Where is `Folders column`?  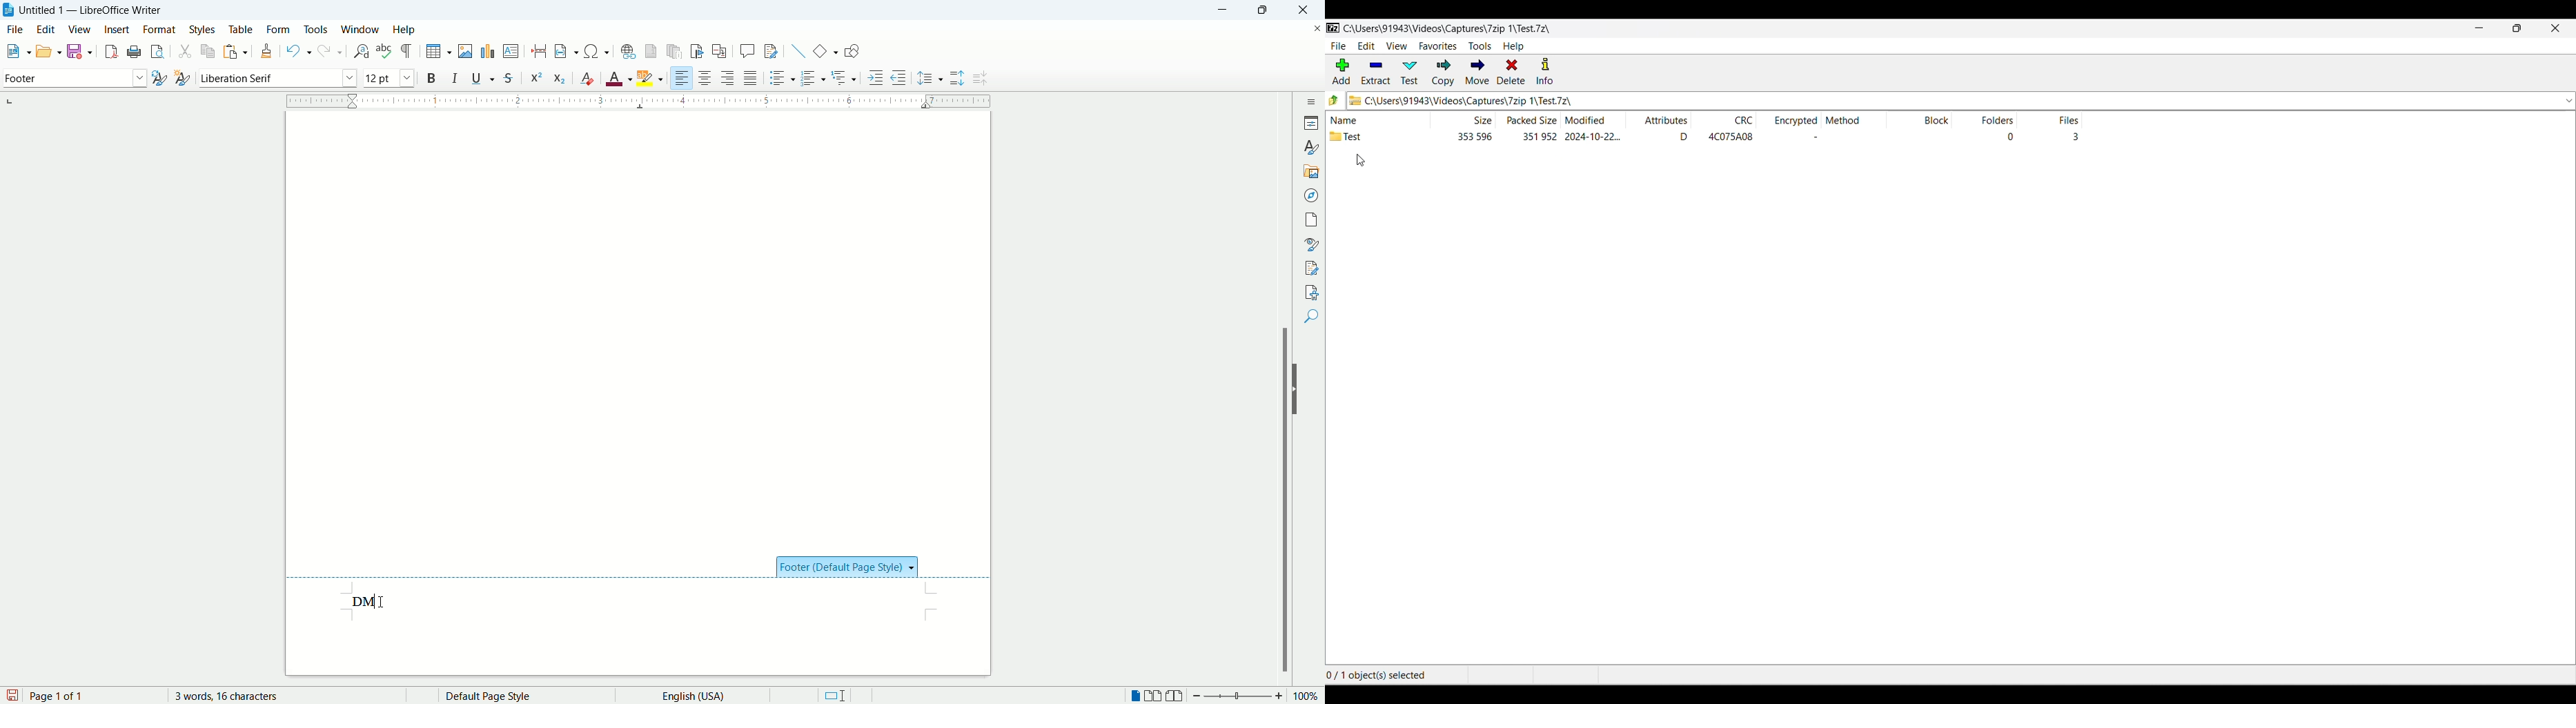 Folders column is located at coordinates (1995, 119).